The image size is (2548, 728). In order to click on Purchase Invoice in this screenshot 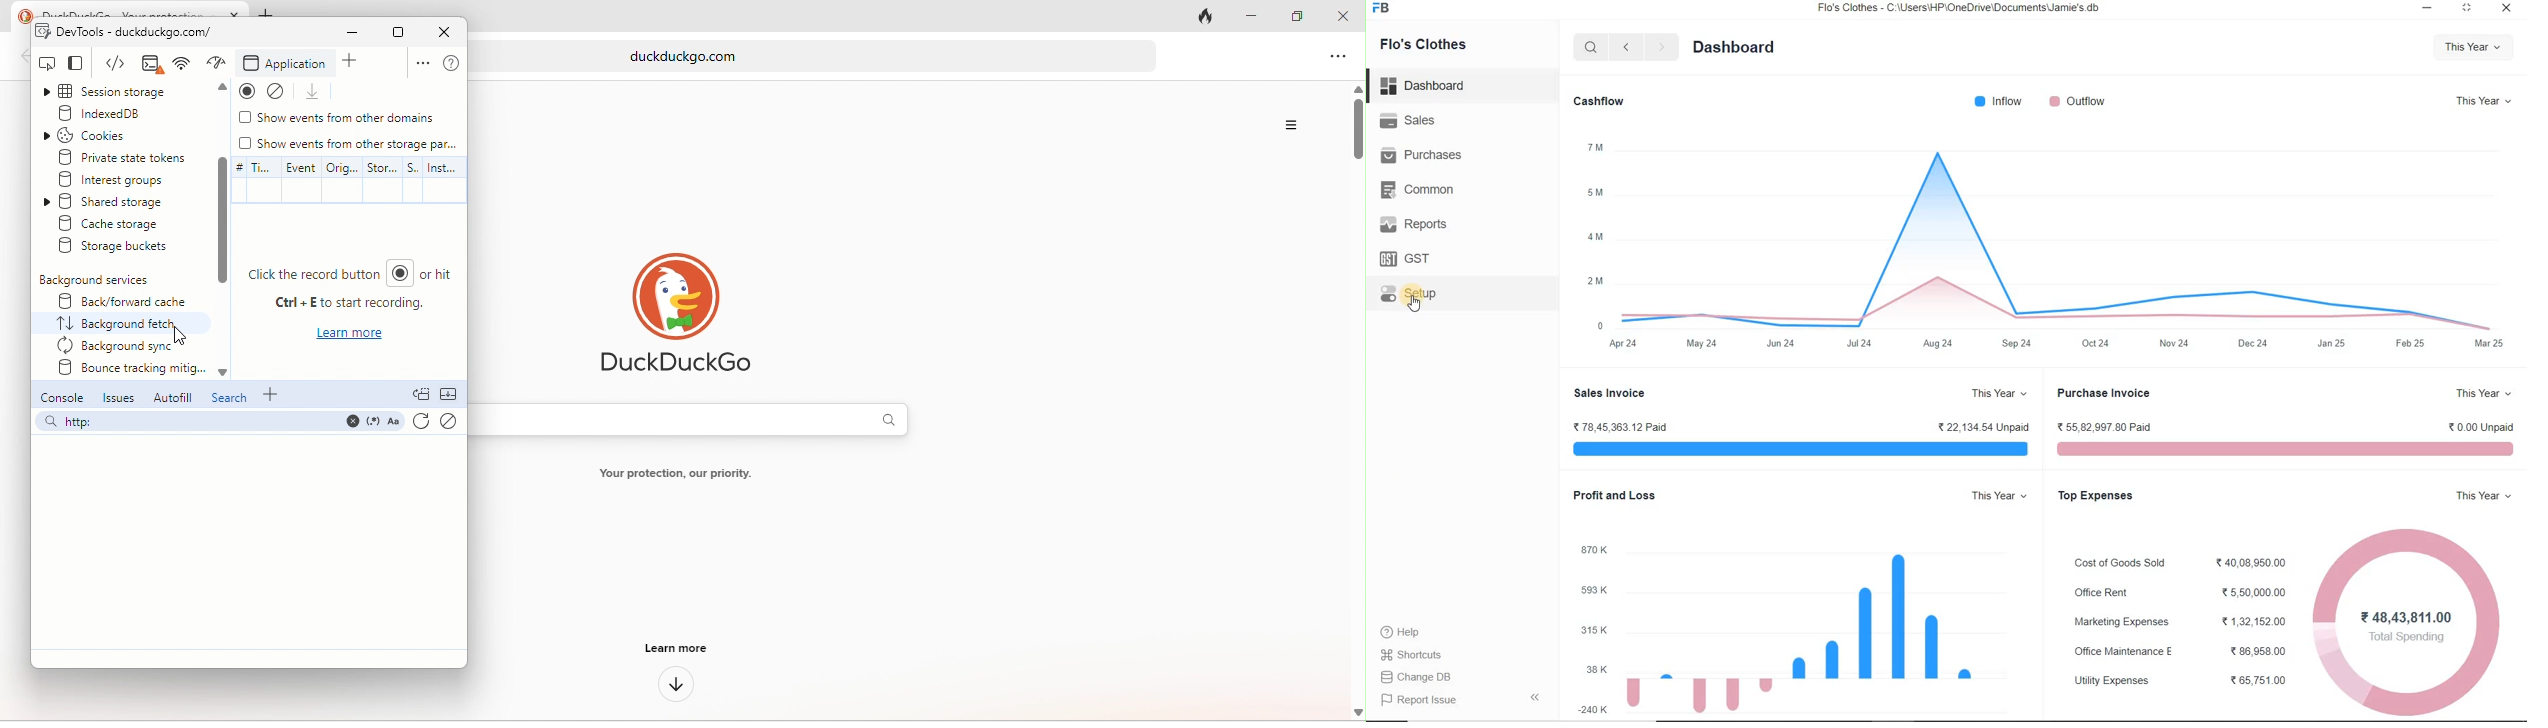, I will do `click(2105, 394)`.